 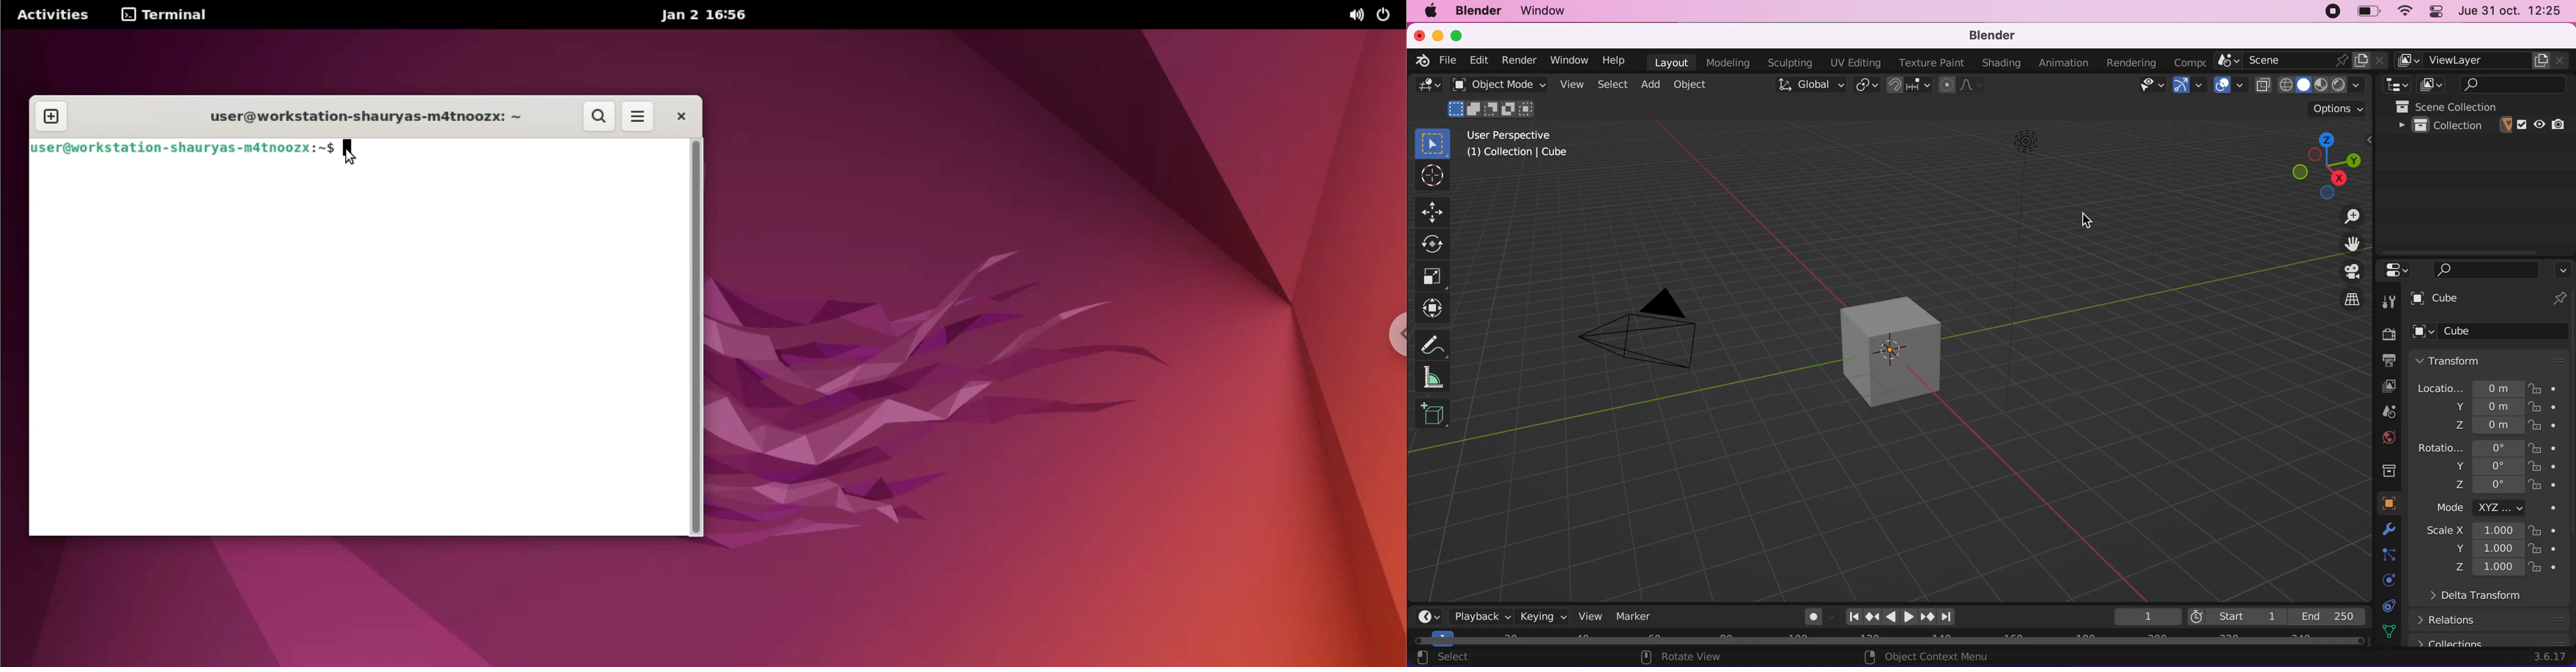 What do you see at coordinates (1999, 64) in the screenshot?
I see `shading` at bounding box center [1999, 64].